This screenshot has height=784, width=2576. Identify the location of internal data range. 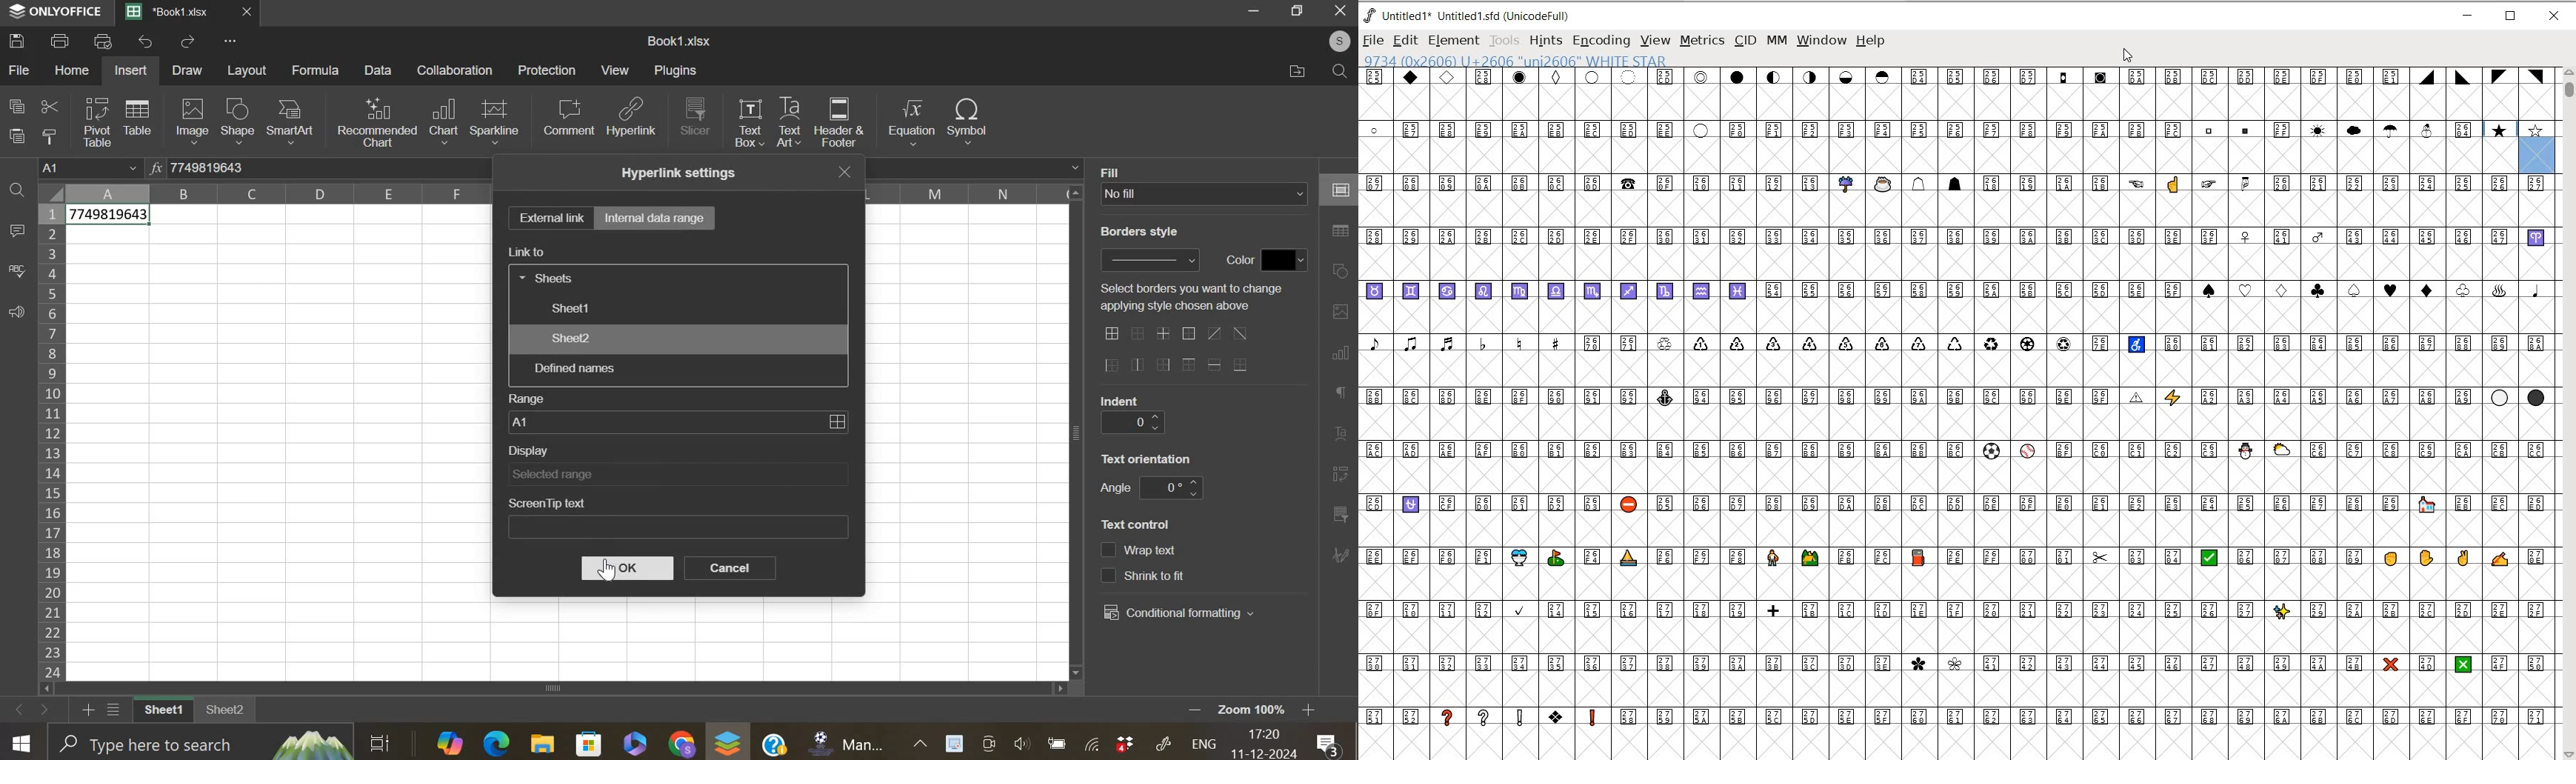
(656, 216).